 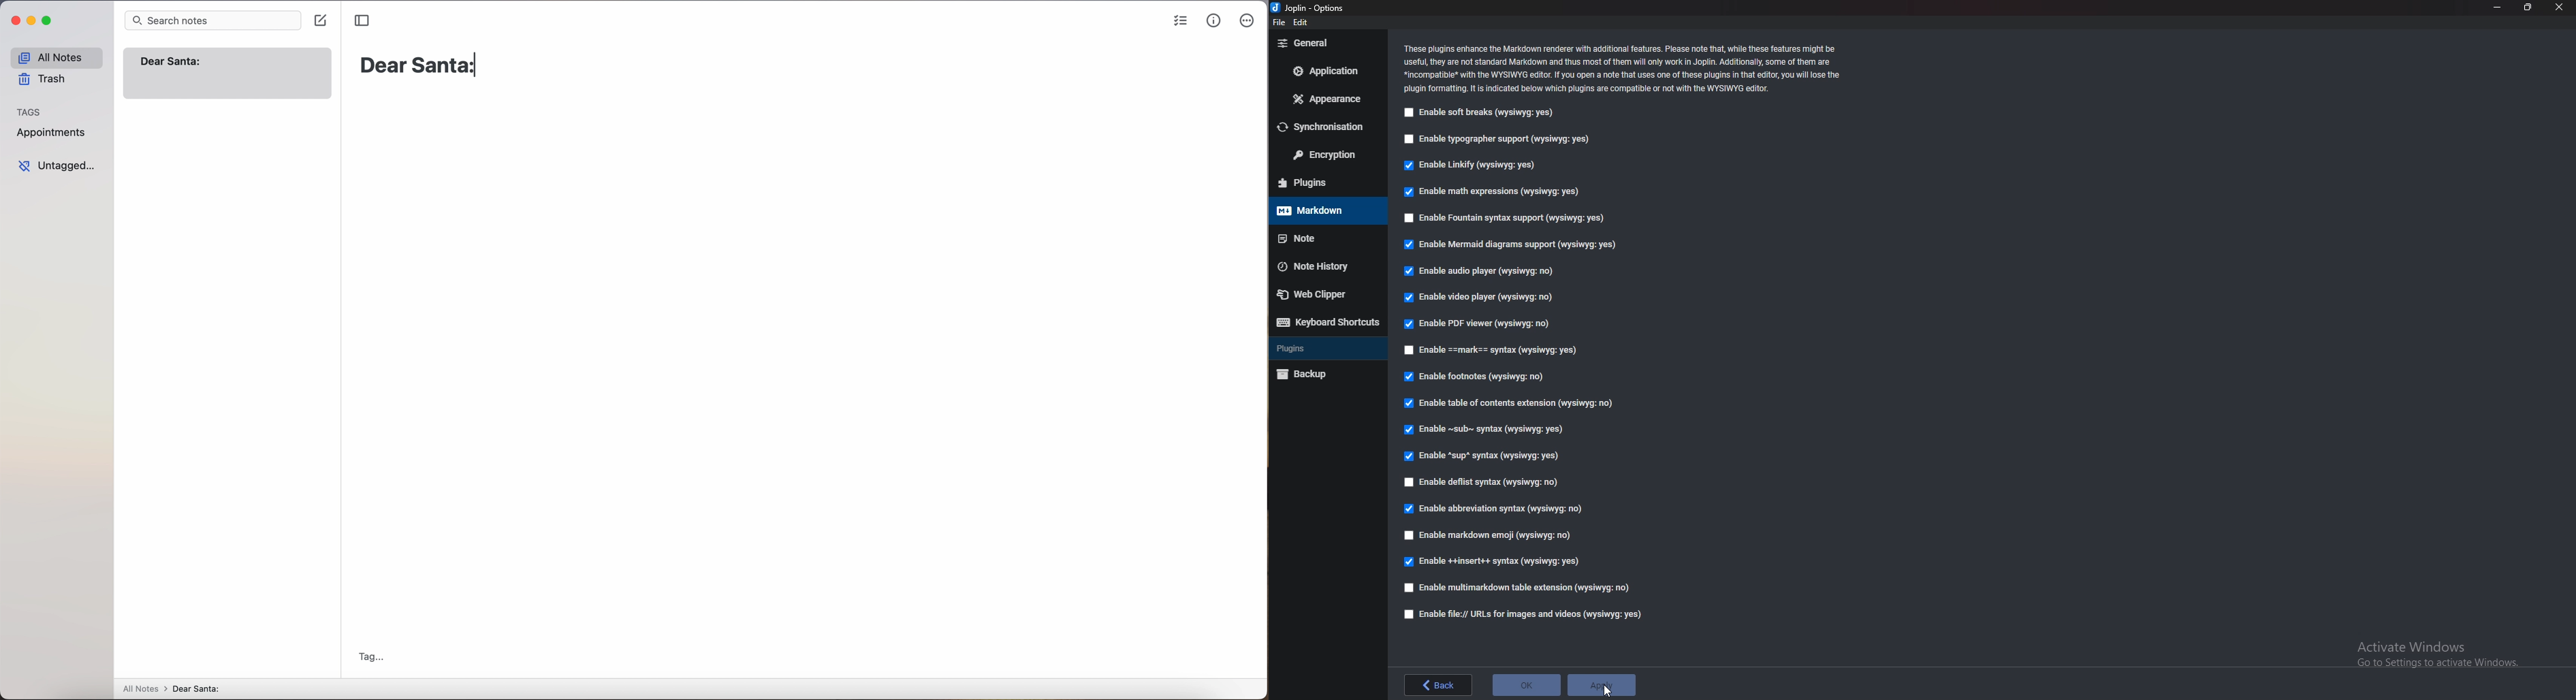 I want to click on Info, so click(x=1627, y=67).